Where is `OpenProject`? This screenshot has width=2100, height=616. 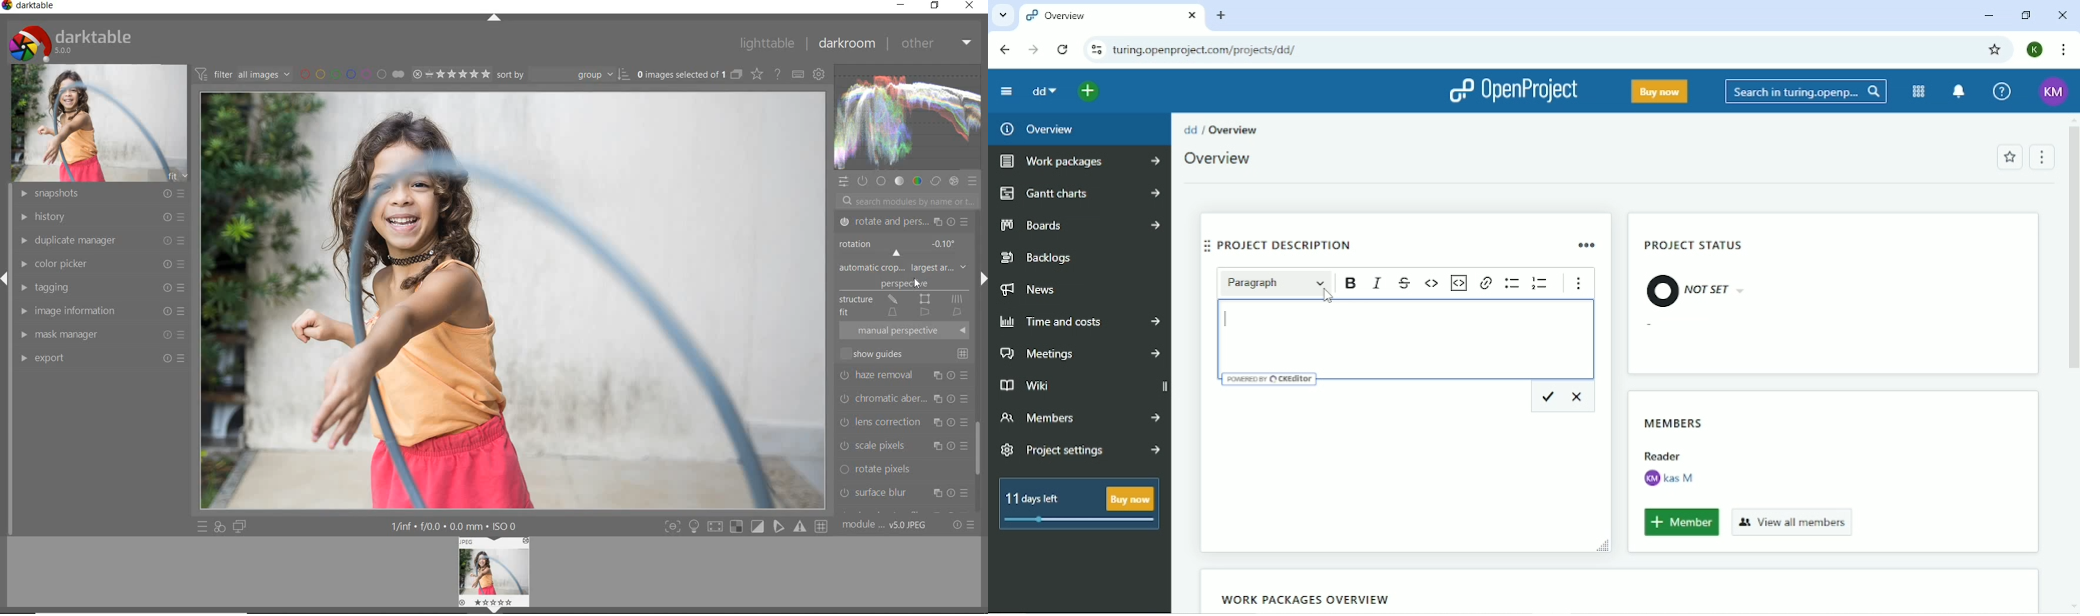 OpenProject is located at coordinates (1514, 92).